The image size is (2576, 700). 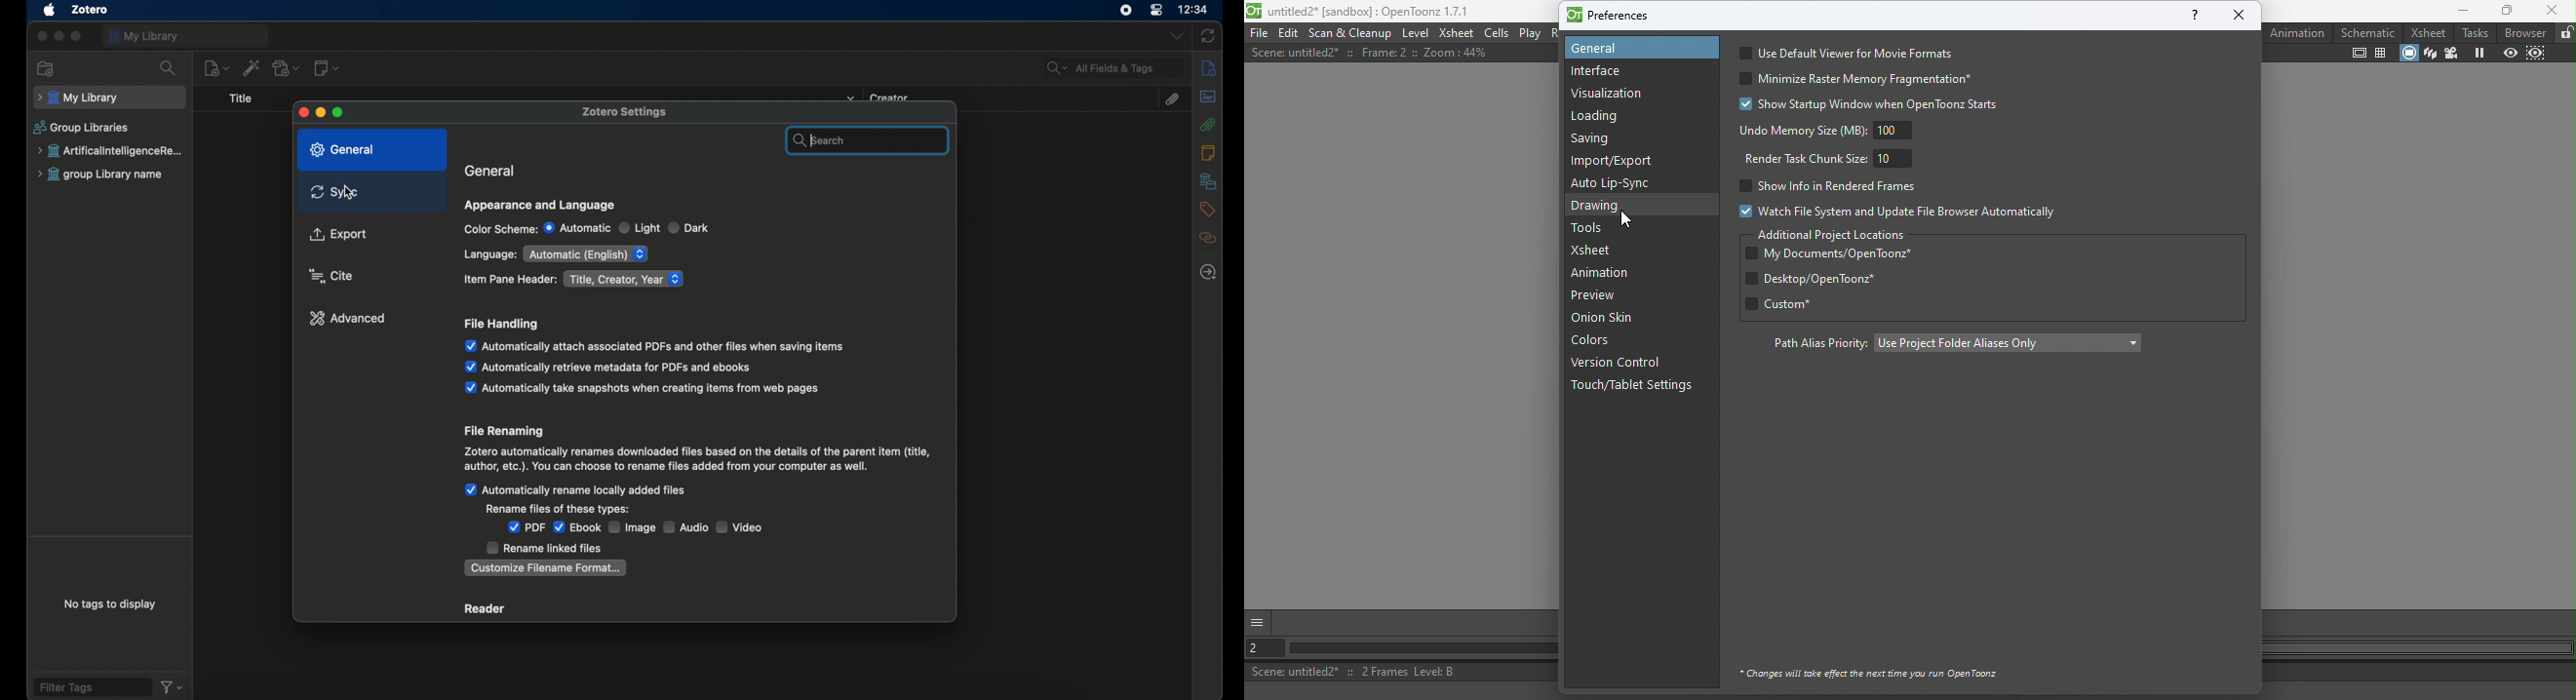 I want to click on group library, so click(x=112, y=151).